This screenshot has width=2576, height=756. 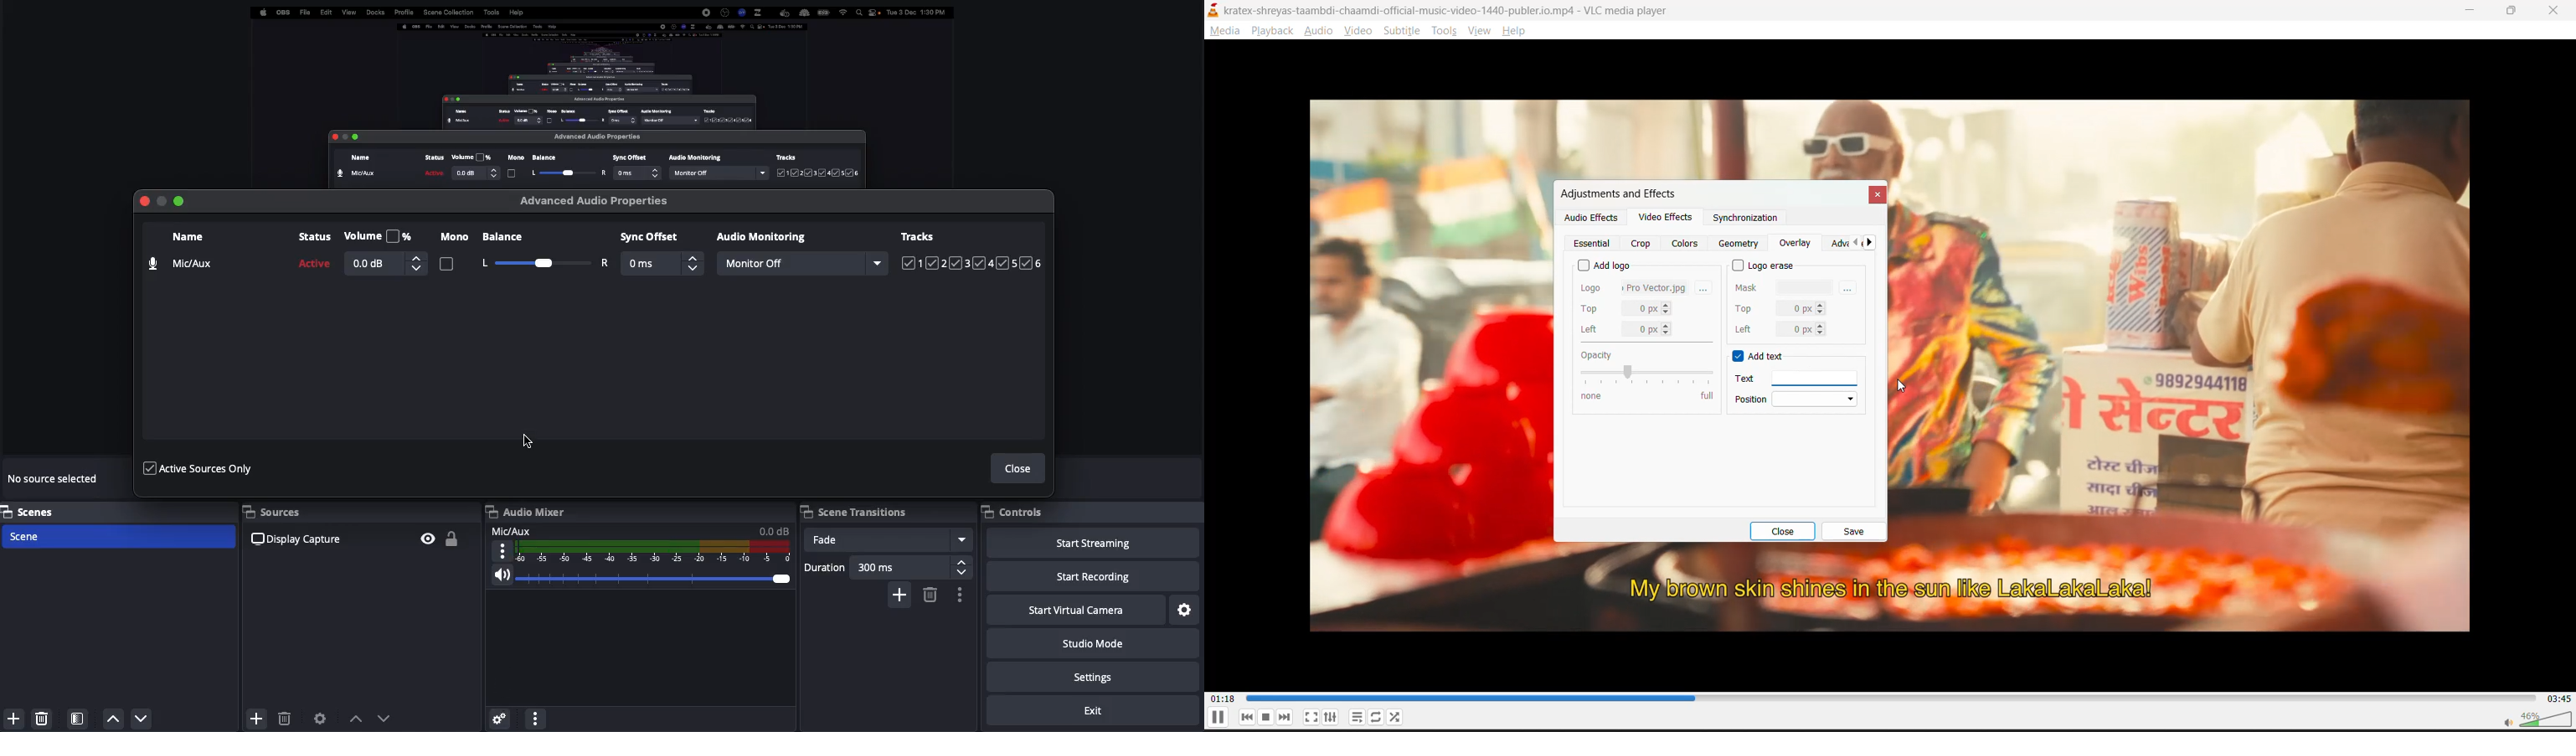 I want to click on add, so click(x=17, y=718).